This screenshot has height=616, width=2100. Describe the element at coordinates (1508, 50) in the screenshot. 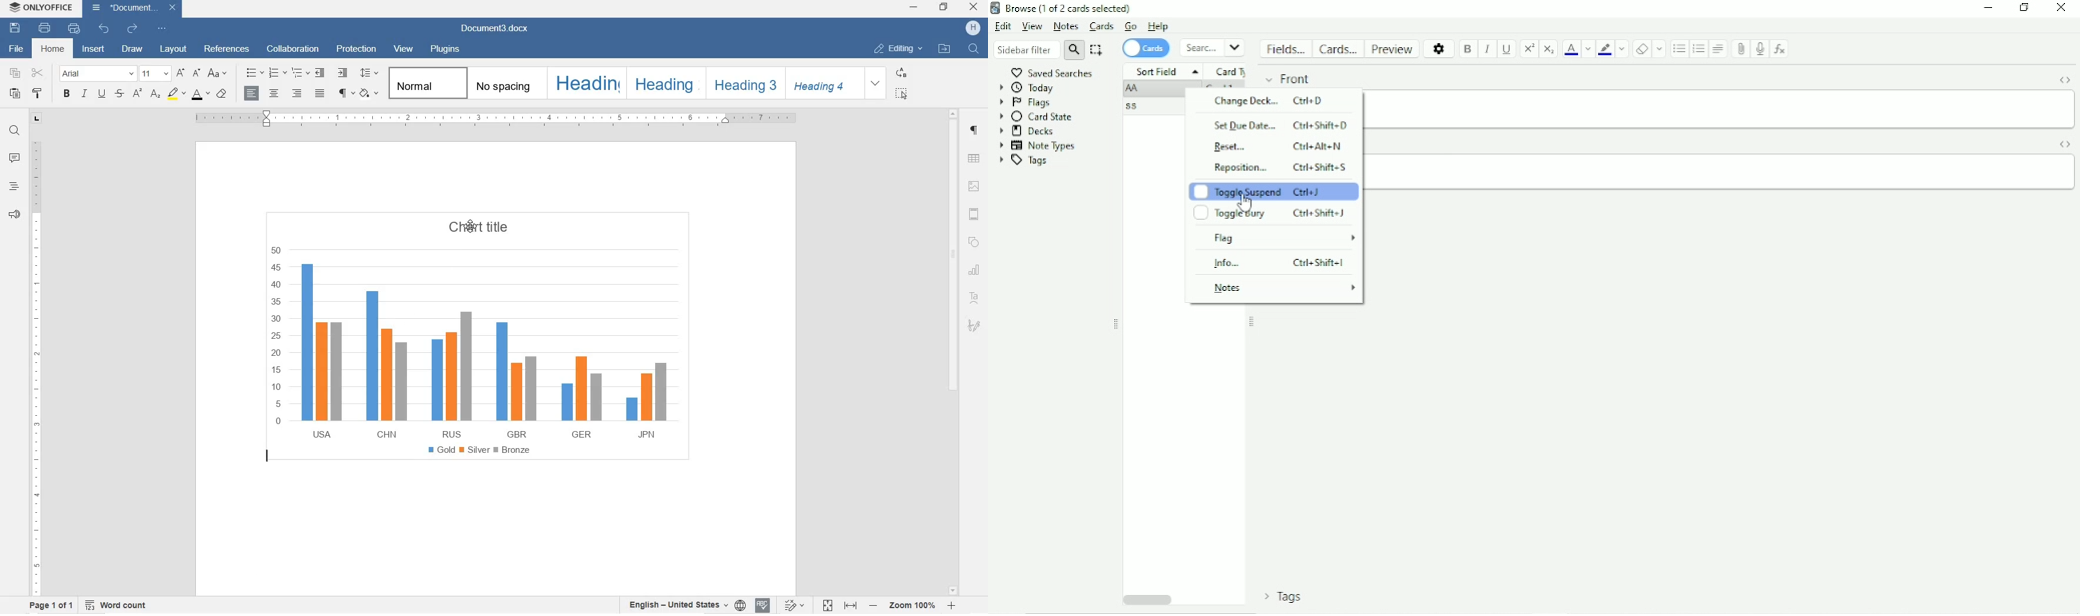

I see `Underline` at that location.